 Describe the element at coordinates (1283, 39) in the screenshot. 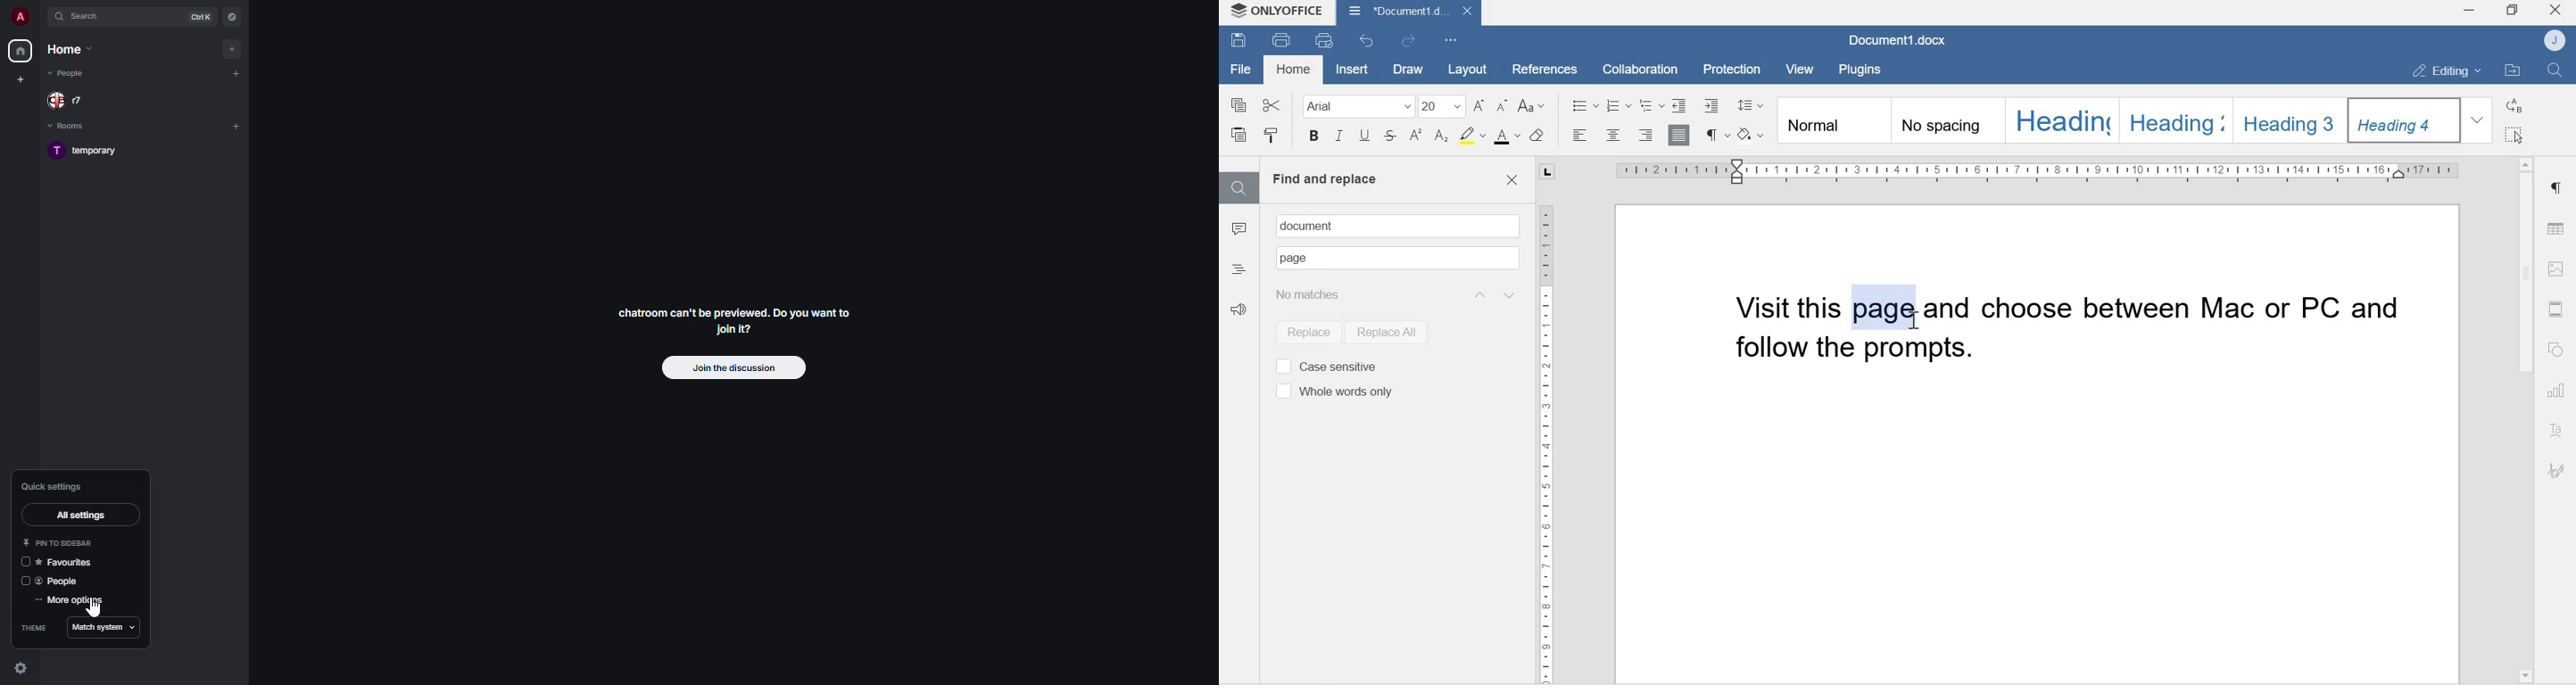

I see `Print file` at that location.